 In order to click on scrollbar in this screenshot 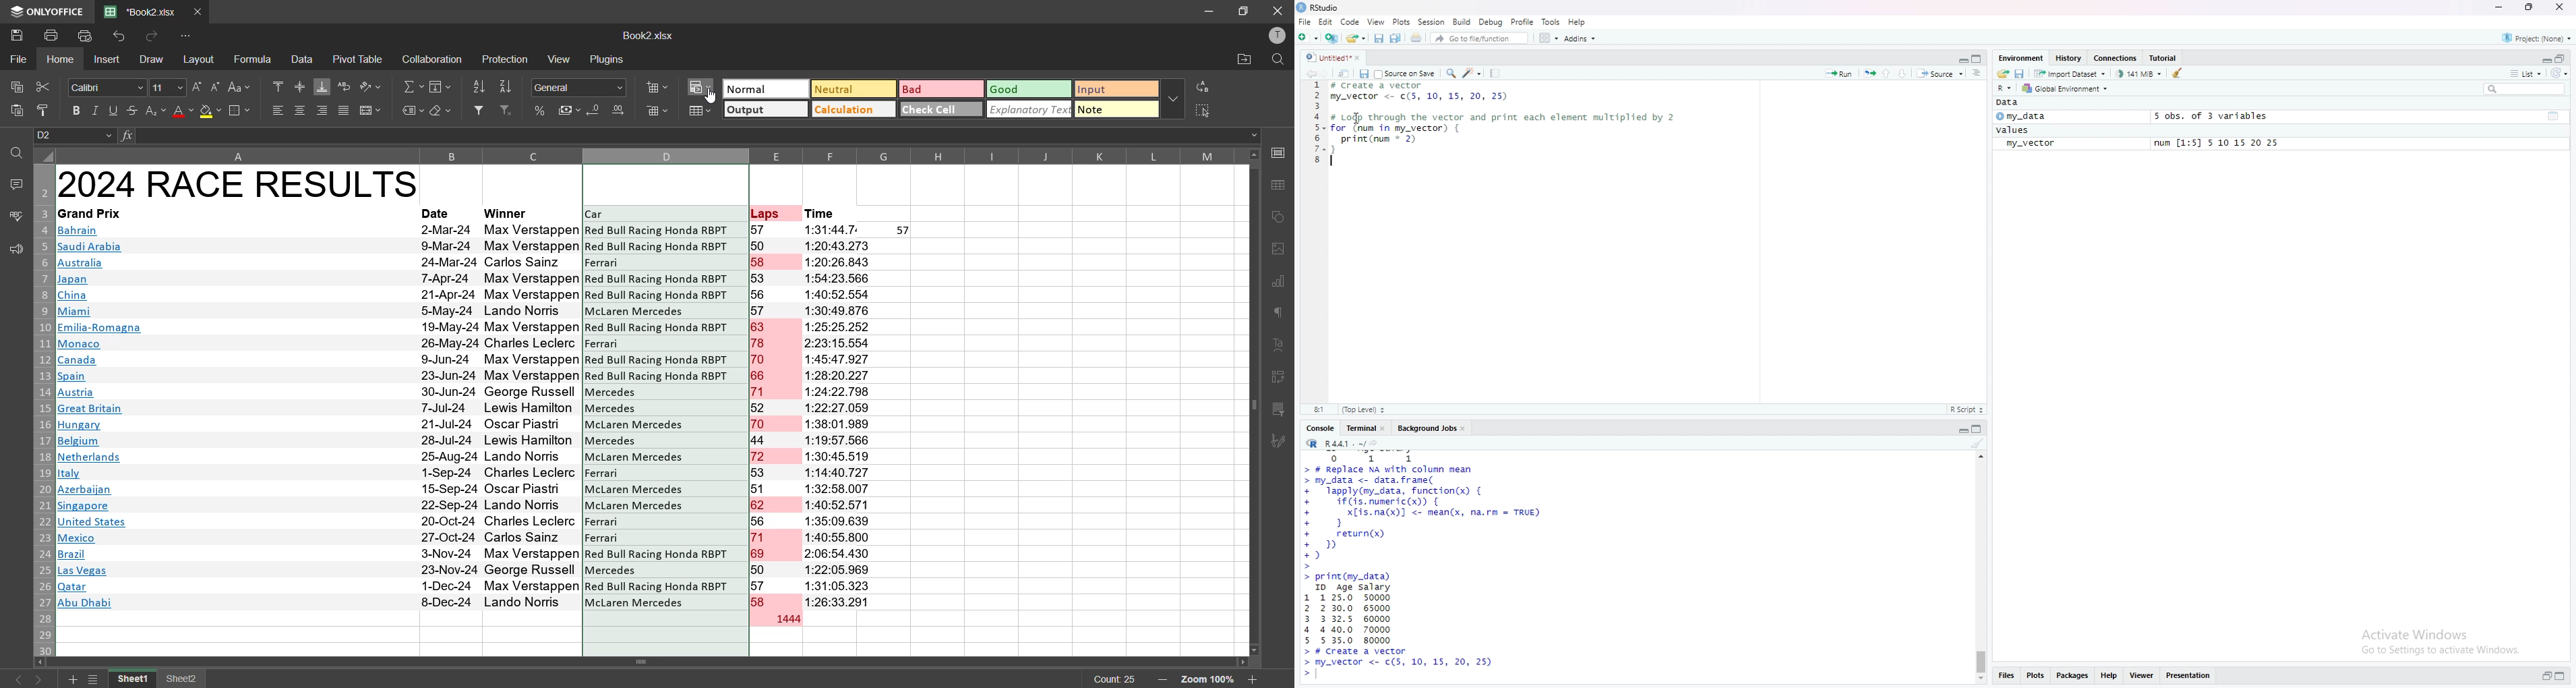, I will do `click(1981, 567)`.